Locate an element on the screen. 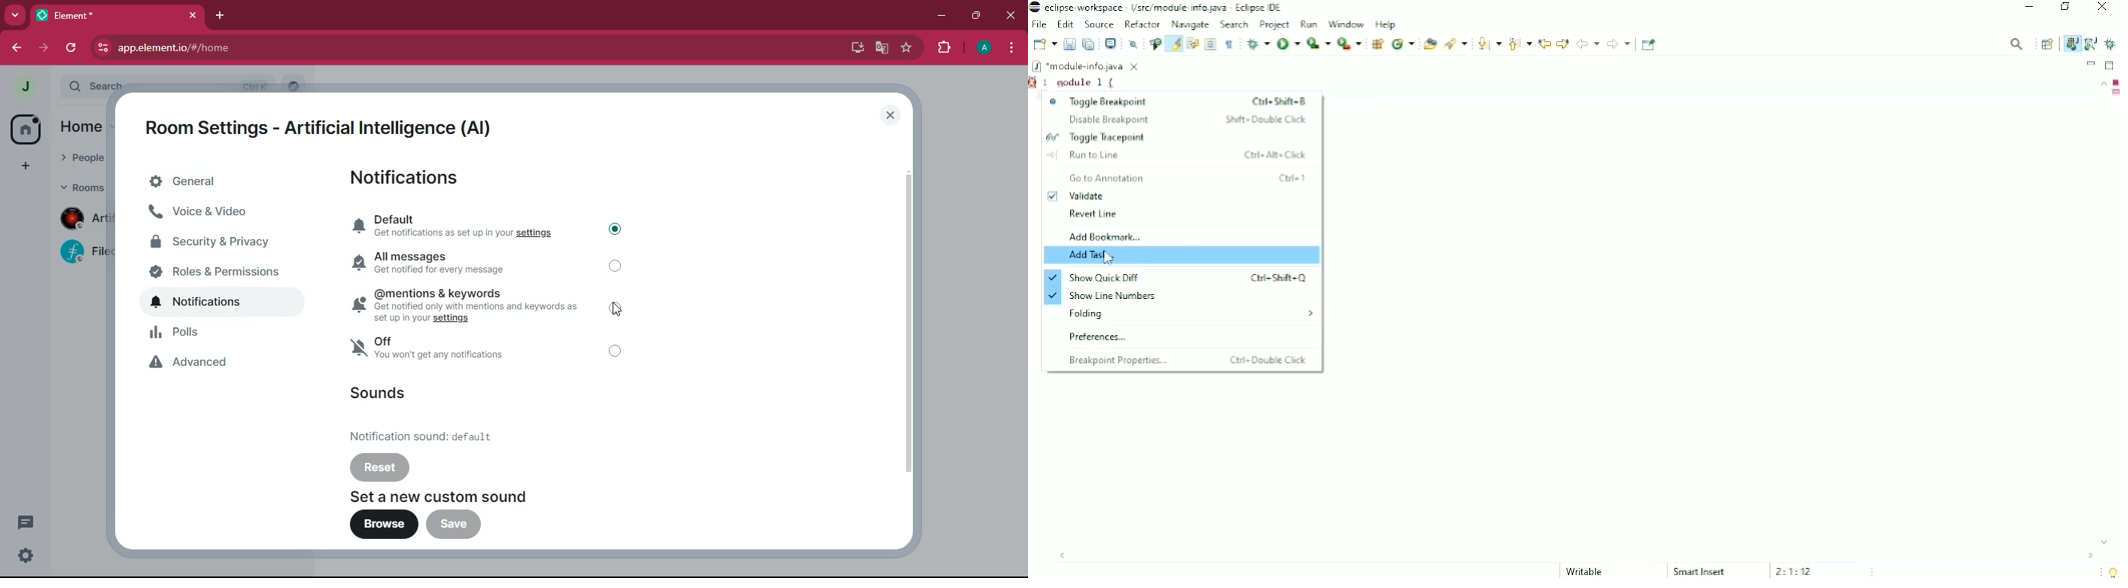  close is located at coordinates (1011, 16).